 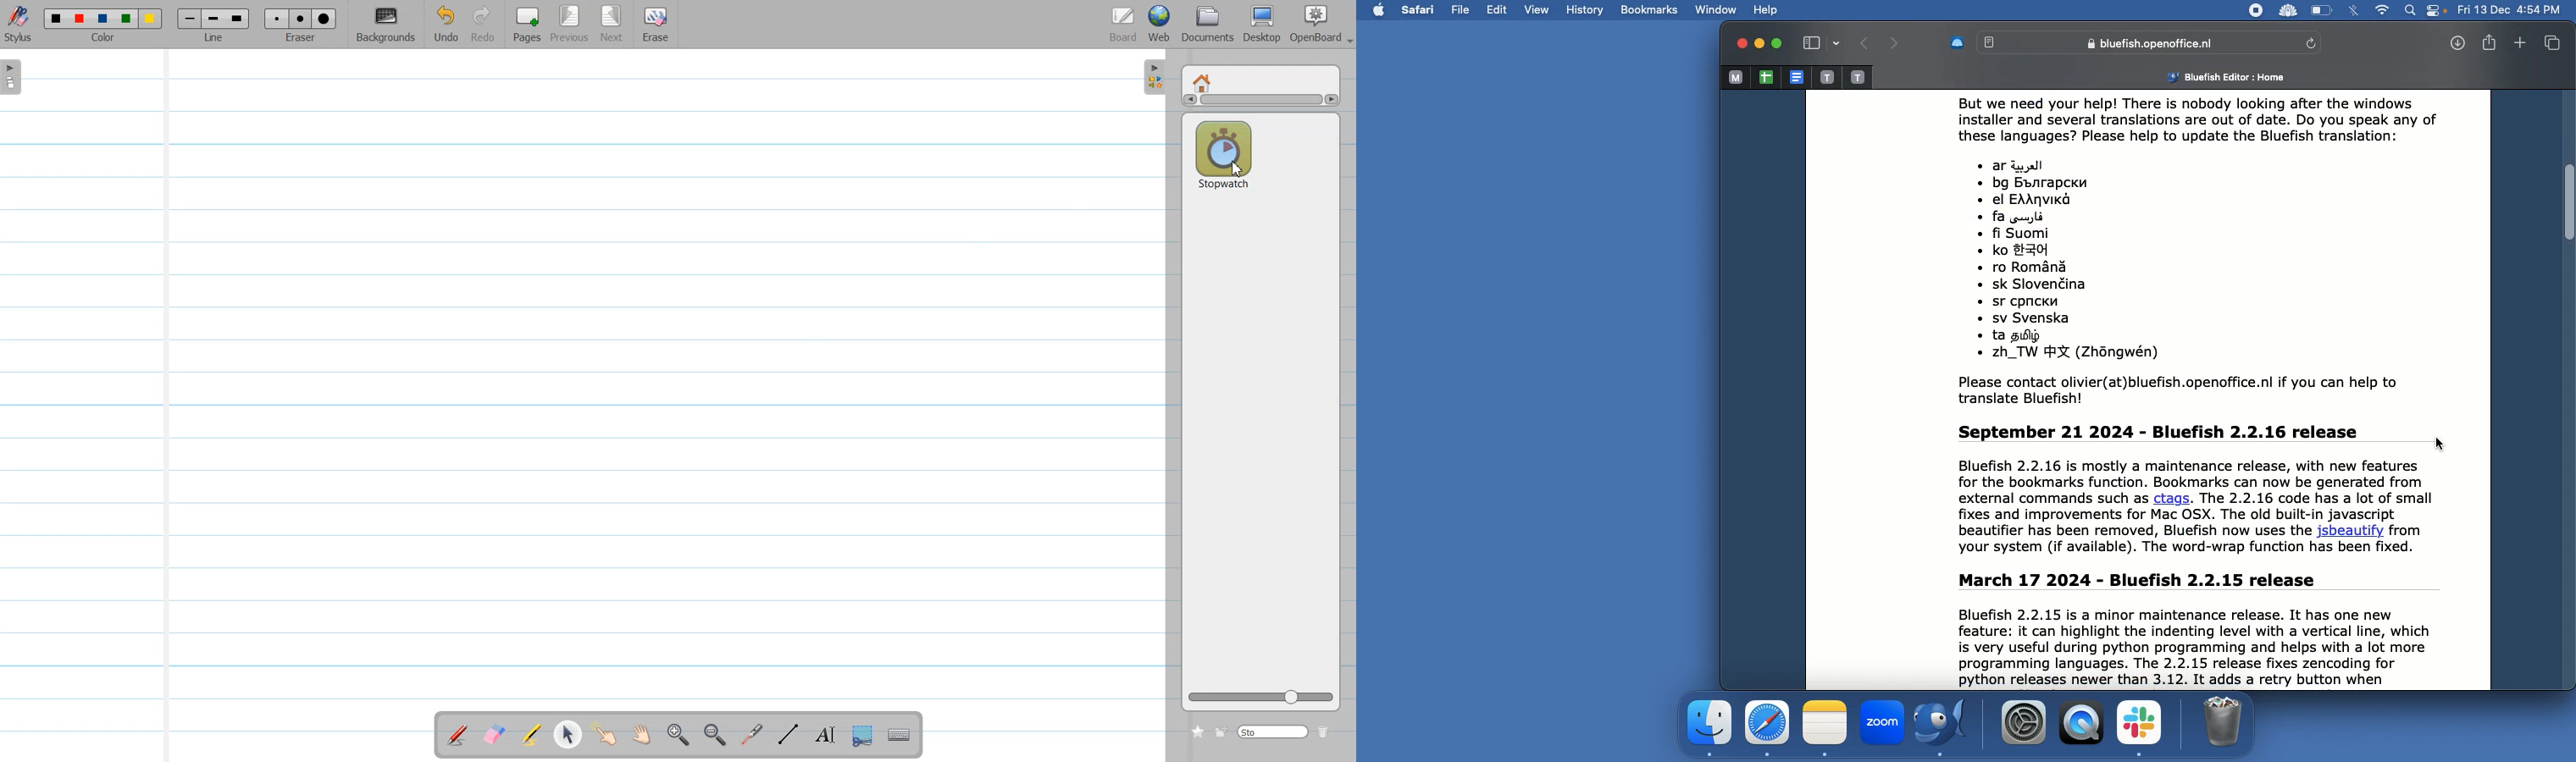 I want to click on Create new folder, so click(x=1219, y=732).